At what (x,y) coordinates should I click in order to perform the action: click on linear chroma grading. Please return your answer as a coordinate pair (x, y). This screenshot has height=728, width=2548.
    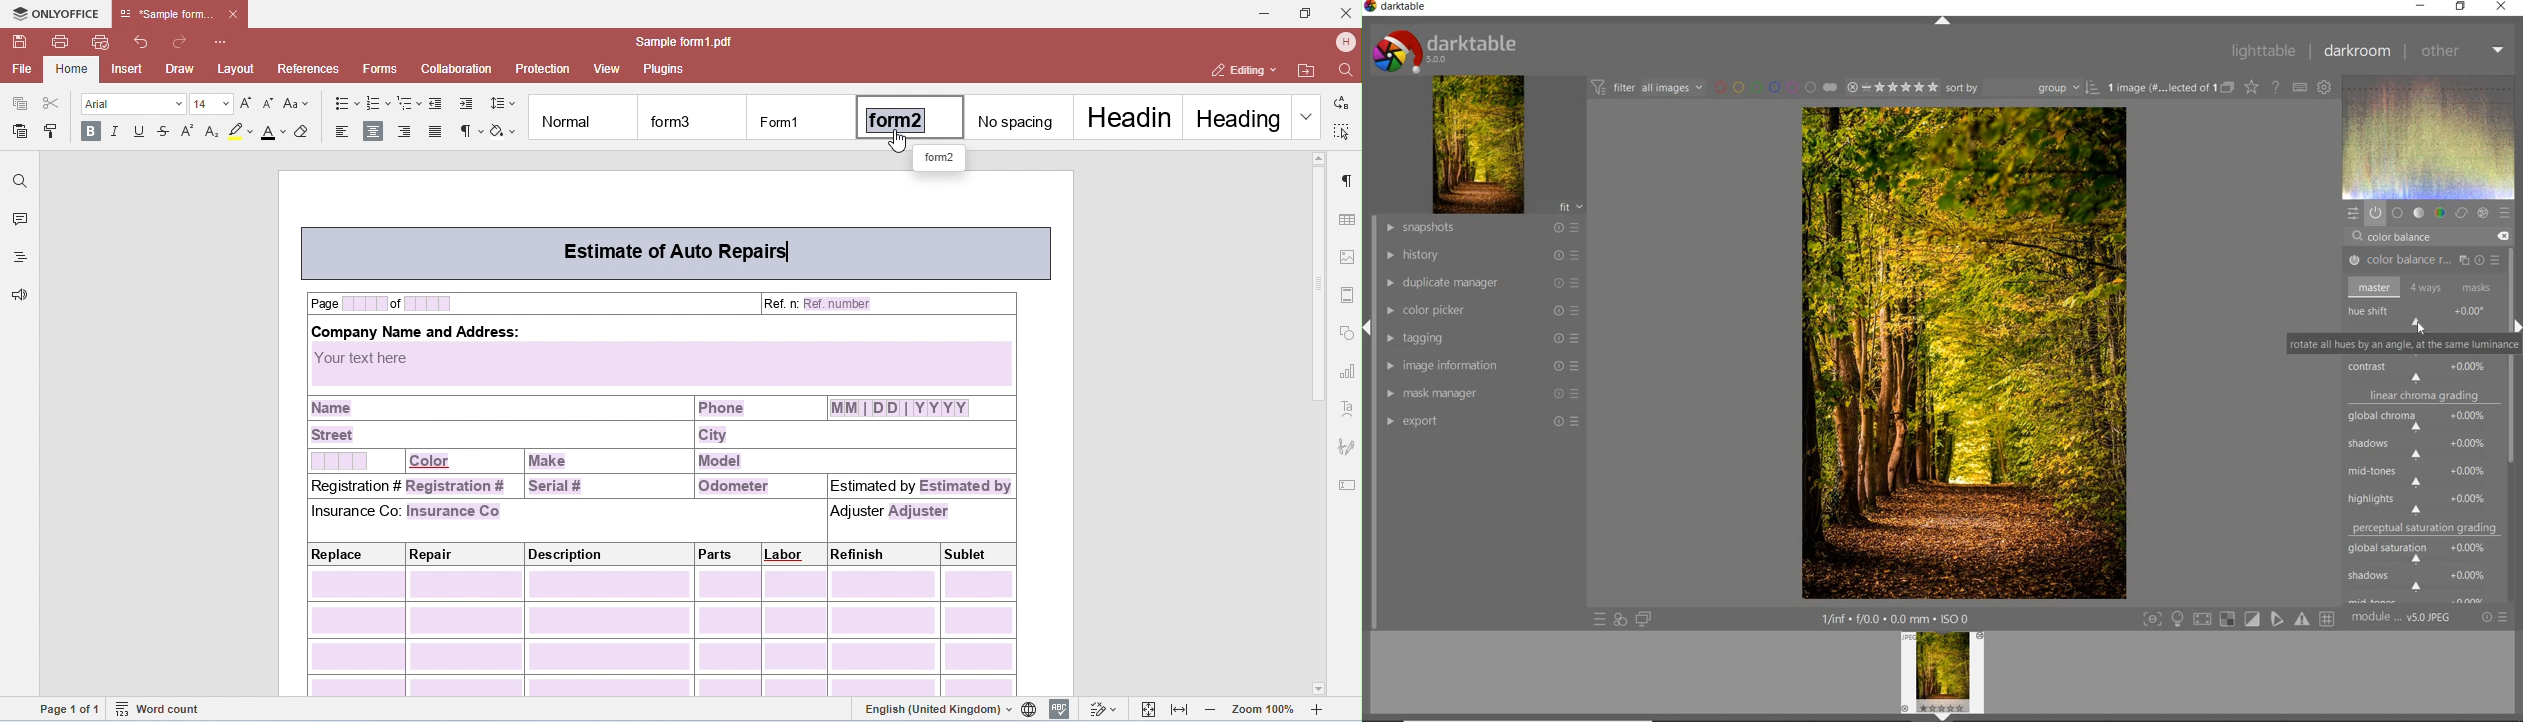
    Looking at the image, I should click on (2424, 398).